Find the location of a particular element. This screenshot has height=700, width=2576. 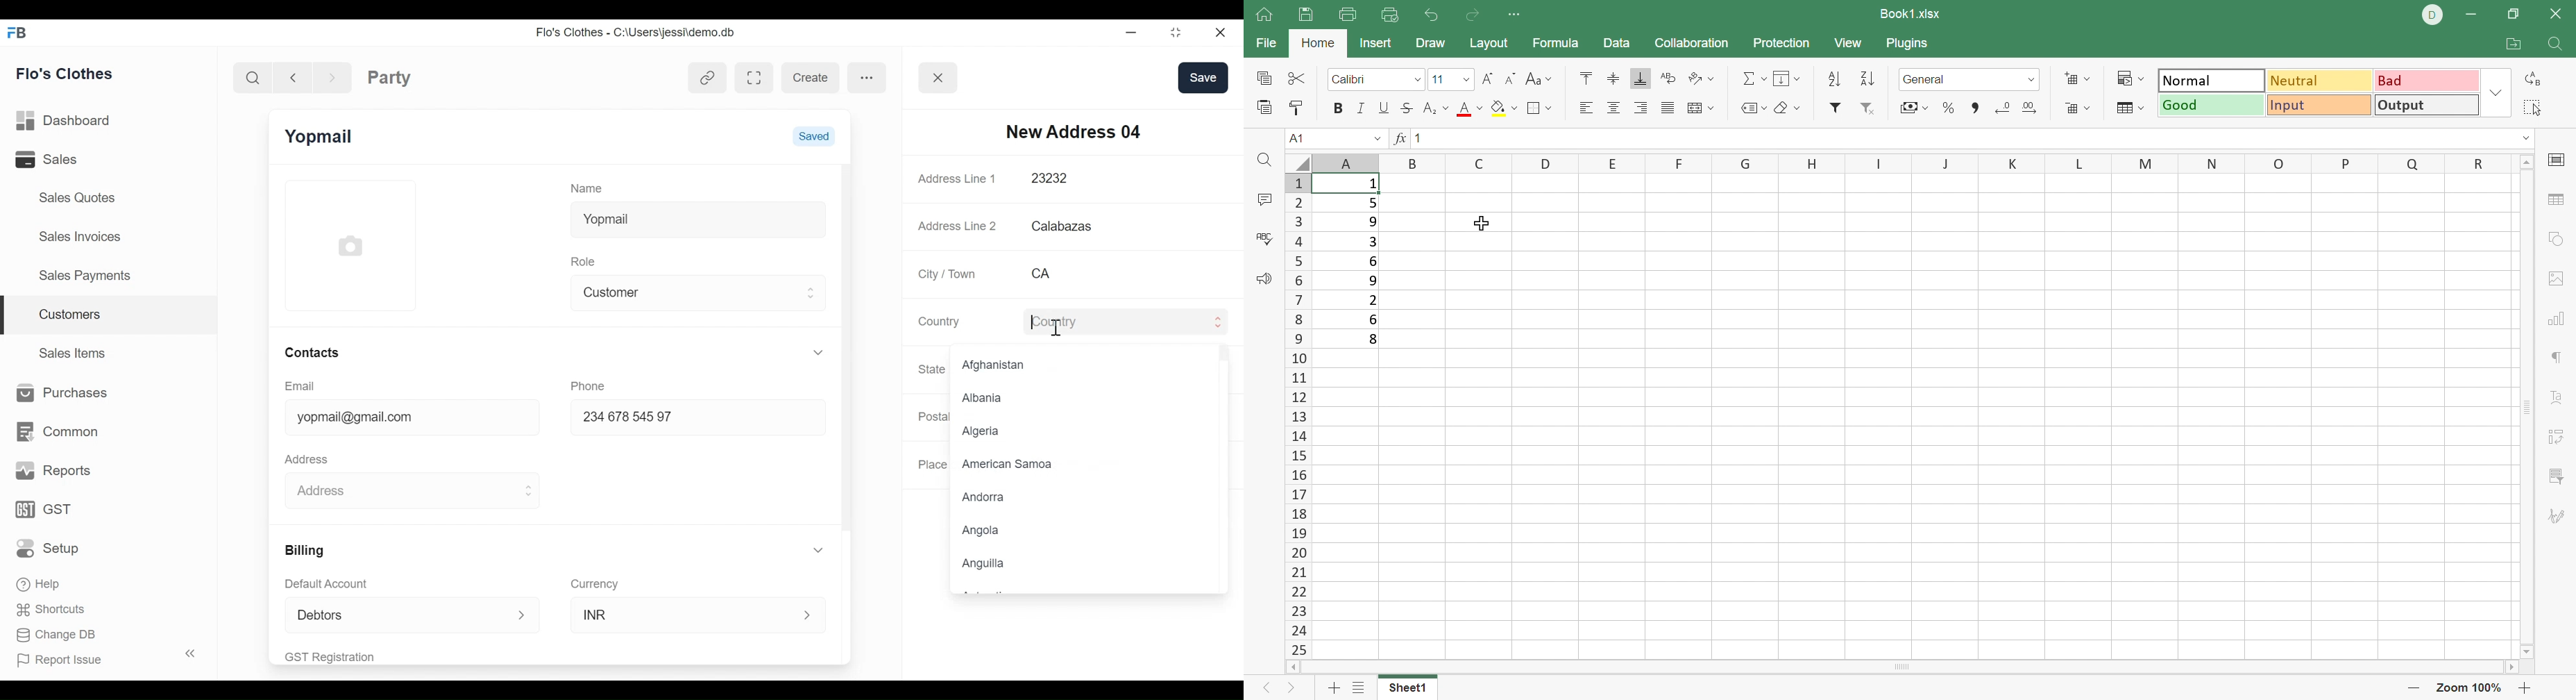

Undo is located at coordinates (1430, 14).